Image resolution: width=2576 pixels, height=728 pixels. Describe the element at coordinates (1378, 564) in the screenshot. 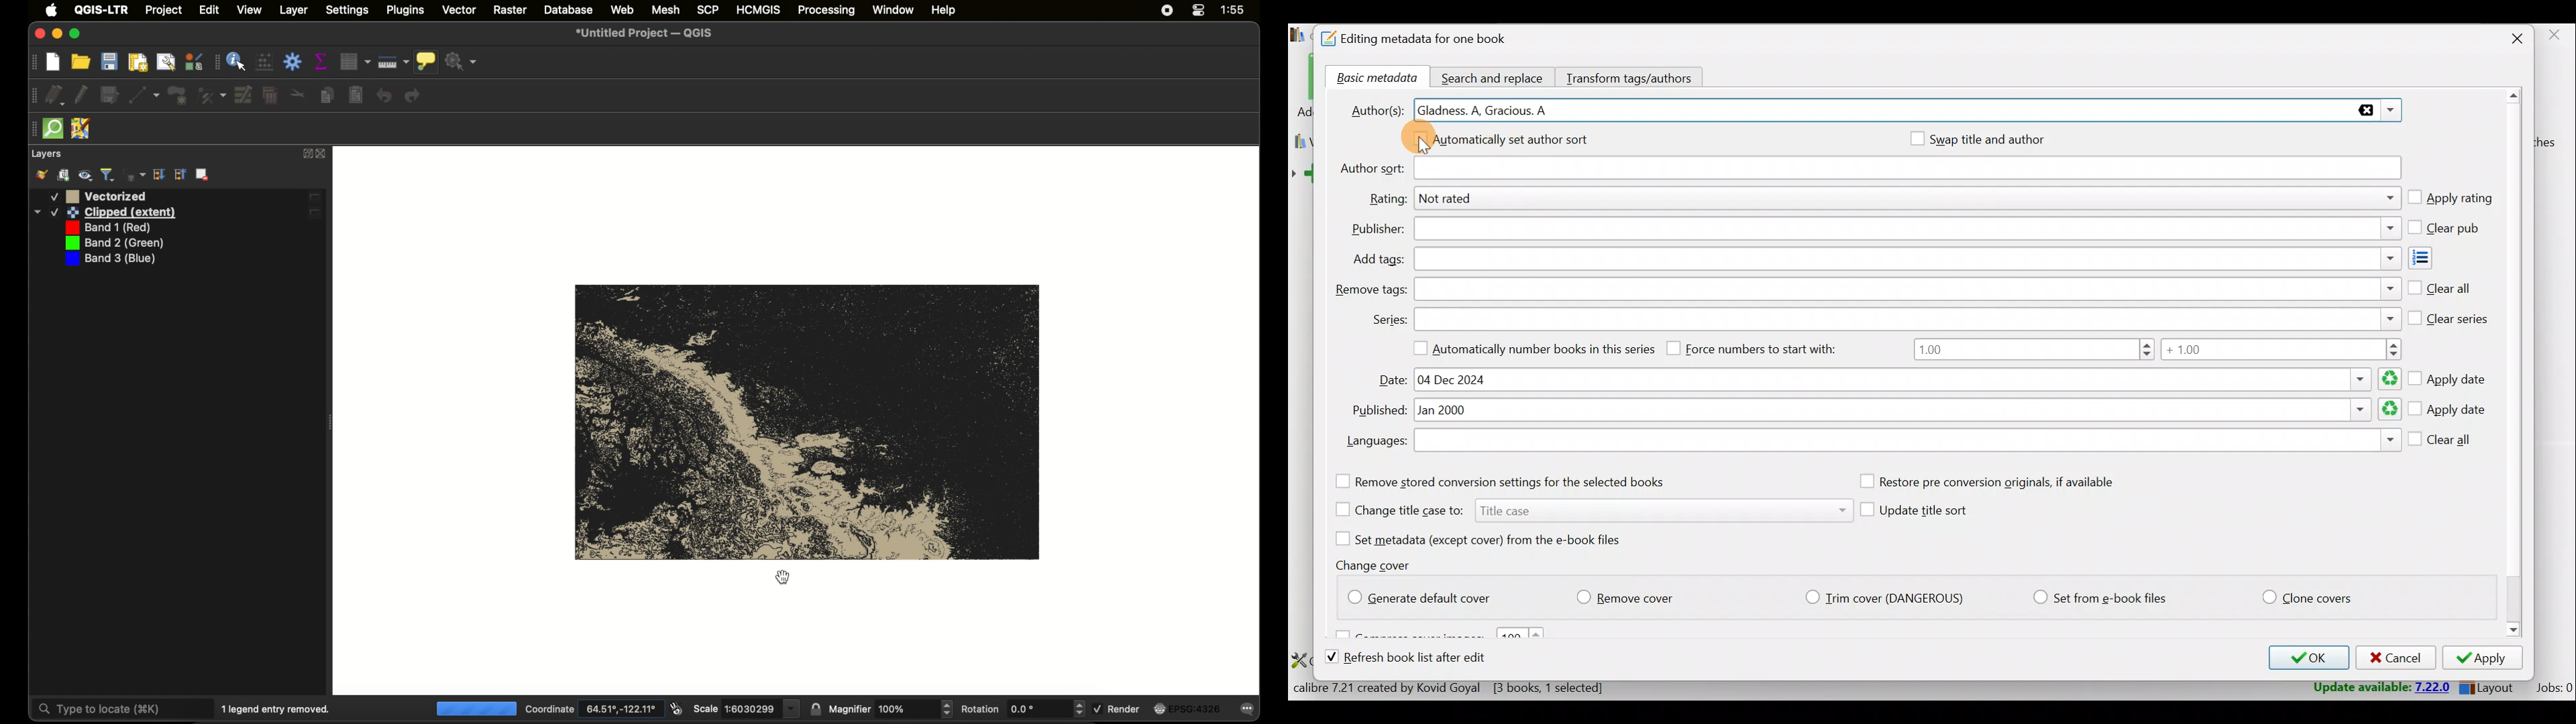

I see `Change cover` at that location.